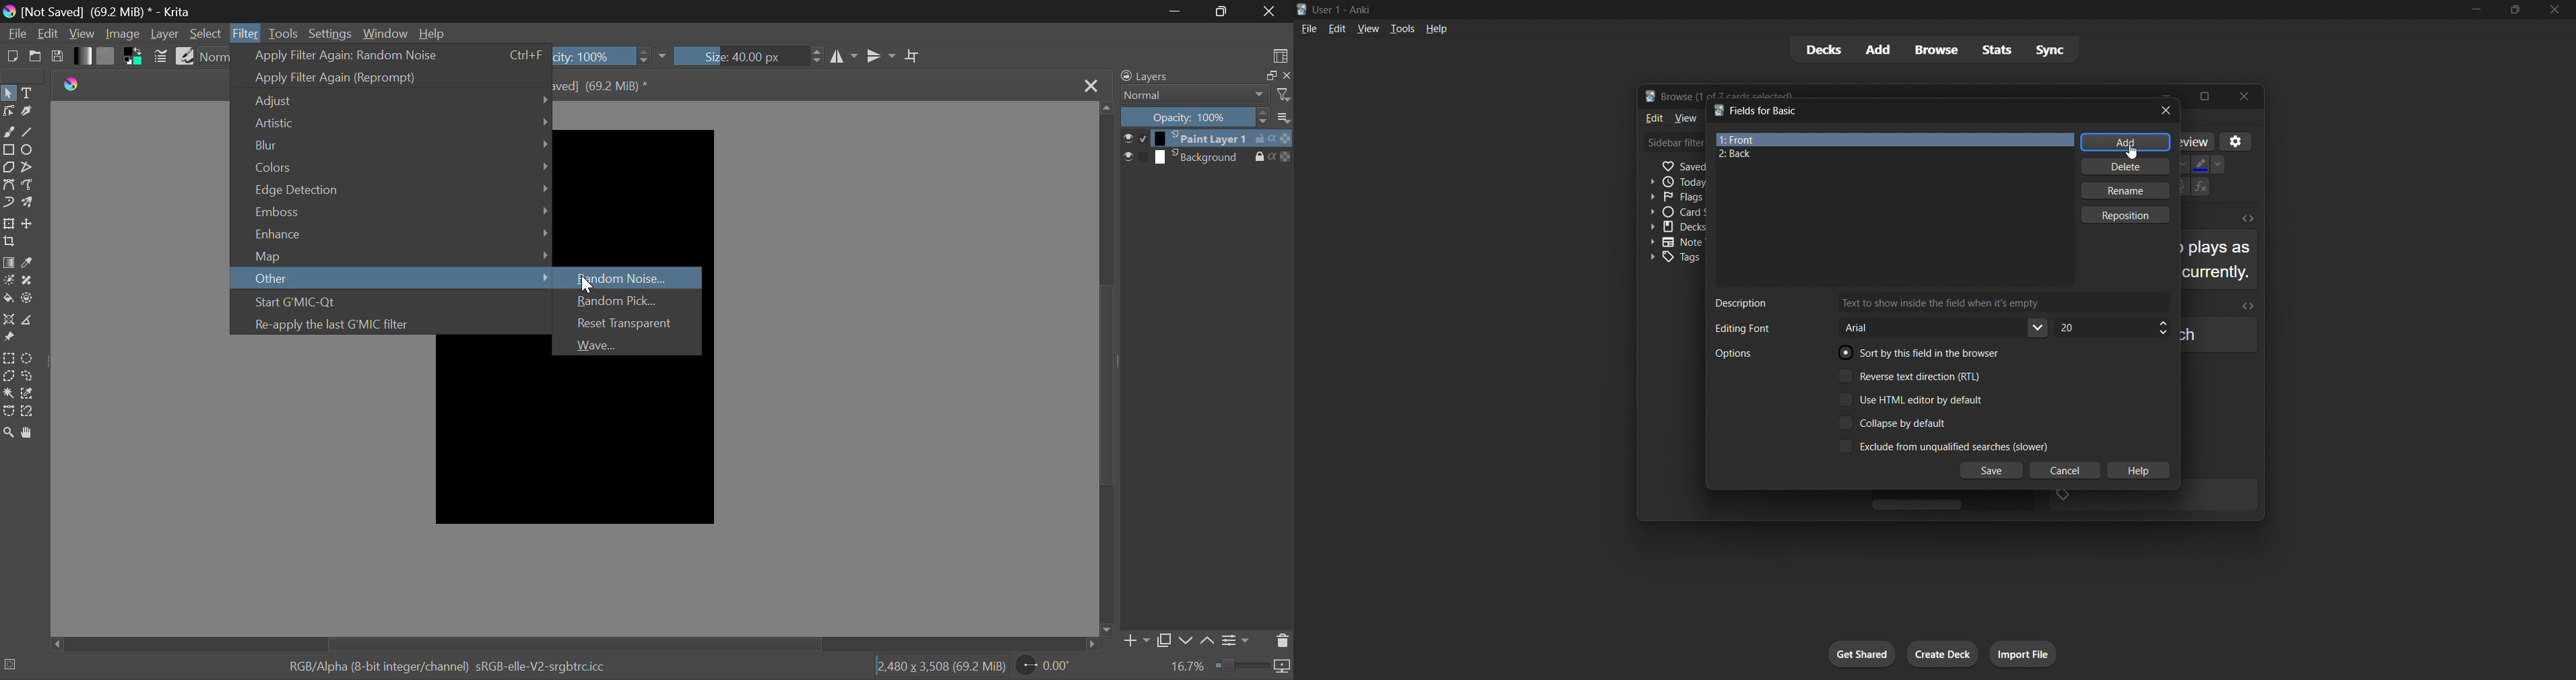 The height and width of the screenshot is (700, 2576). Describe the element at coordinates (28, 203) in the screenshot. I see `Multibrush Tool` at that location.